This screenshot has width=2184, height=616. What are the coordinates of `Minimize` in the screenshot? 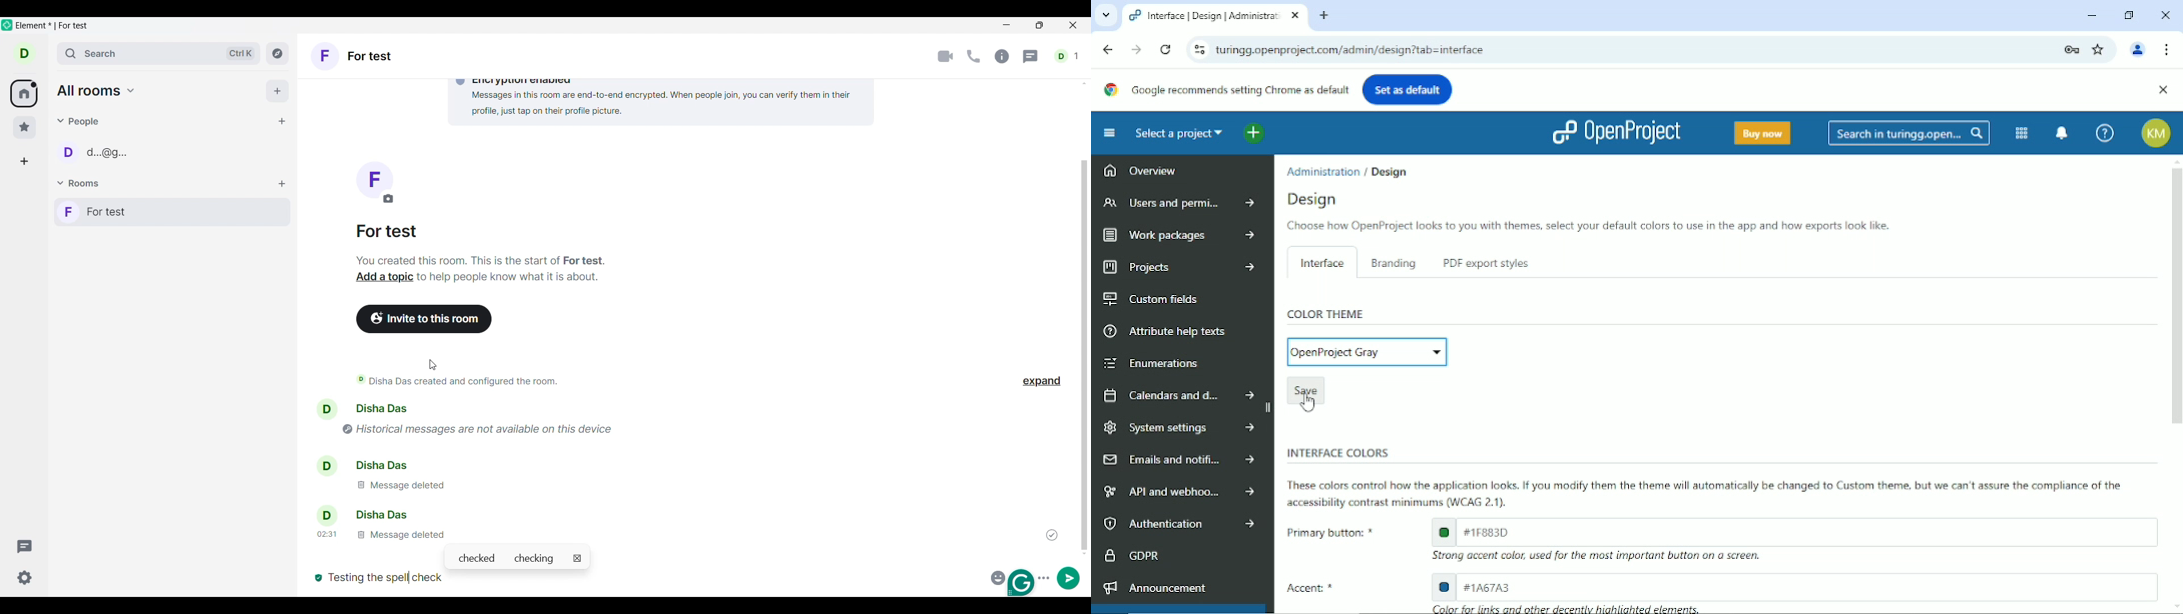 It's located at (1007, 25).